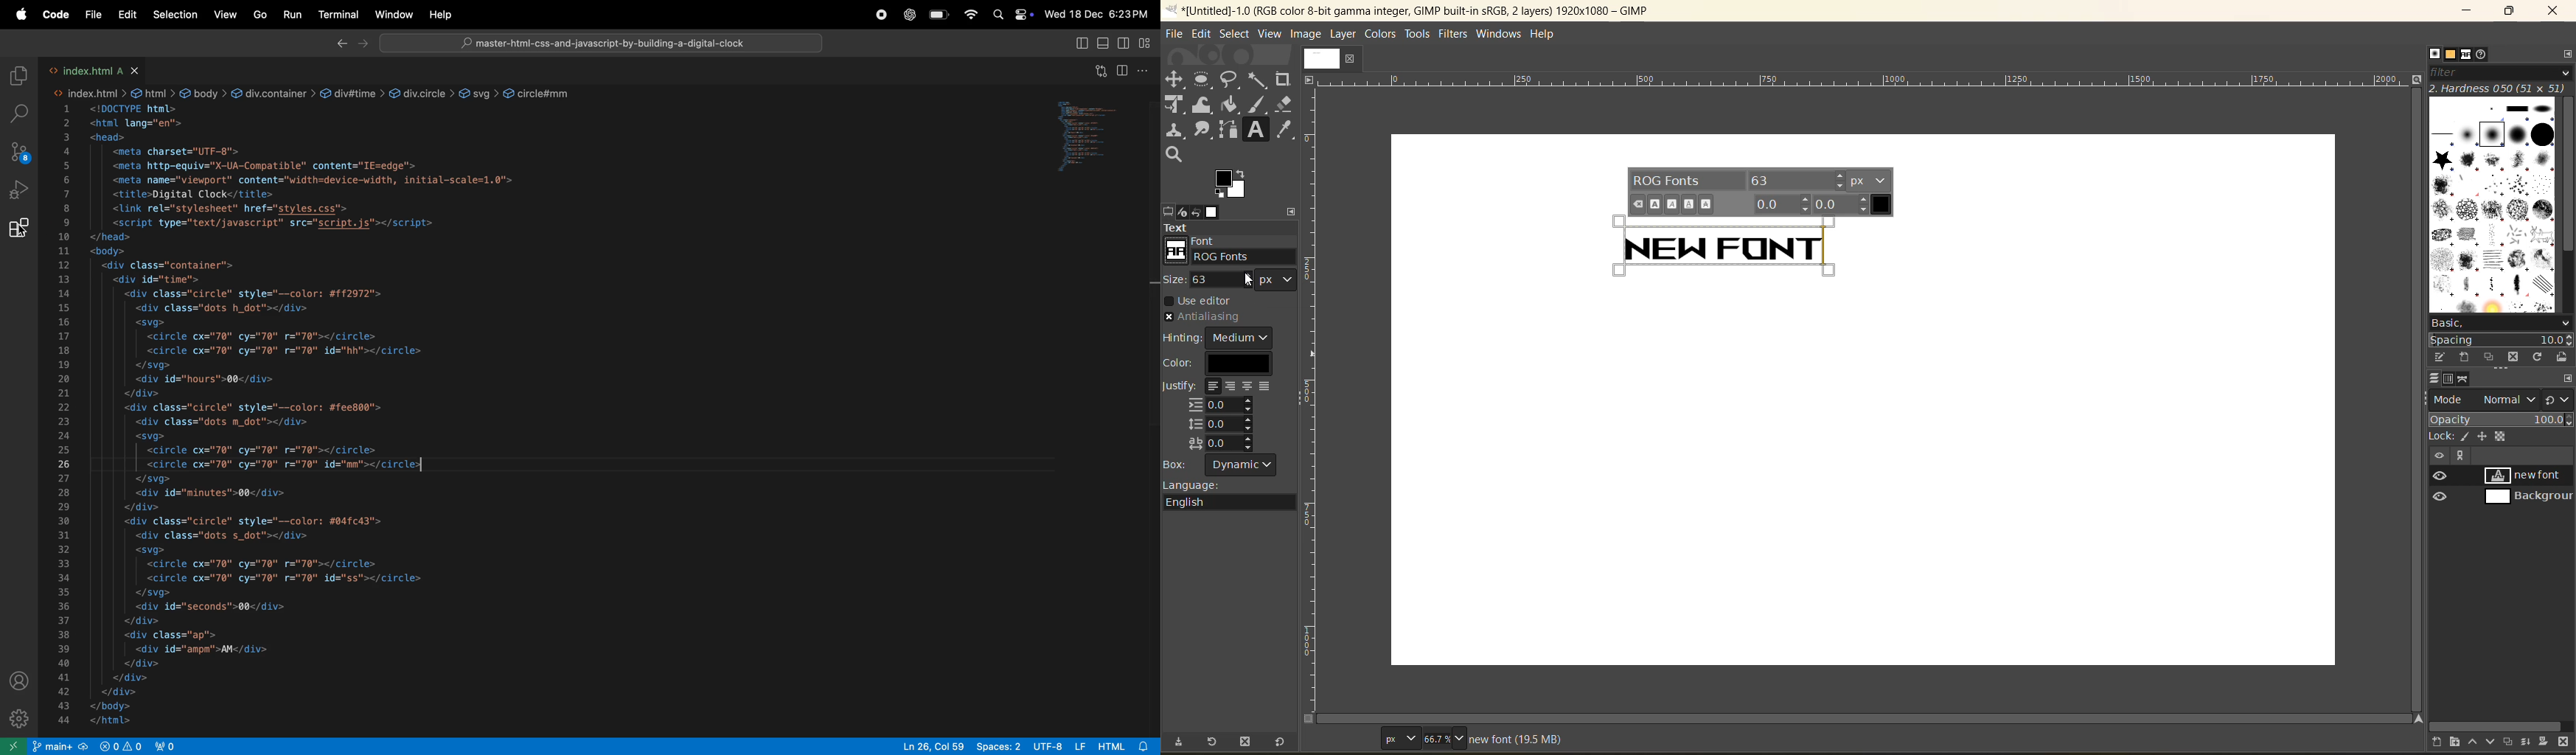 This screenshot has height=756, width=2576. Describe the element at coordinates (18, 15) in the screenshot. I see `apple menu` at that location.